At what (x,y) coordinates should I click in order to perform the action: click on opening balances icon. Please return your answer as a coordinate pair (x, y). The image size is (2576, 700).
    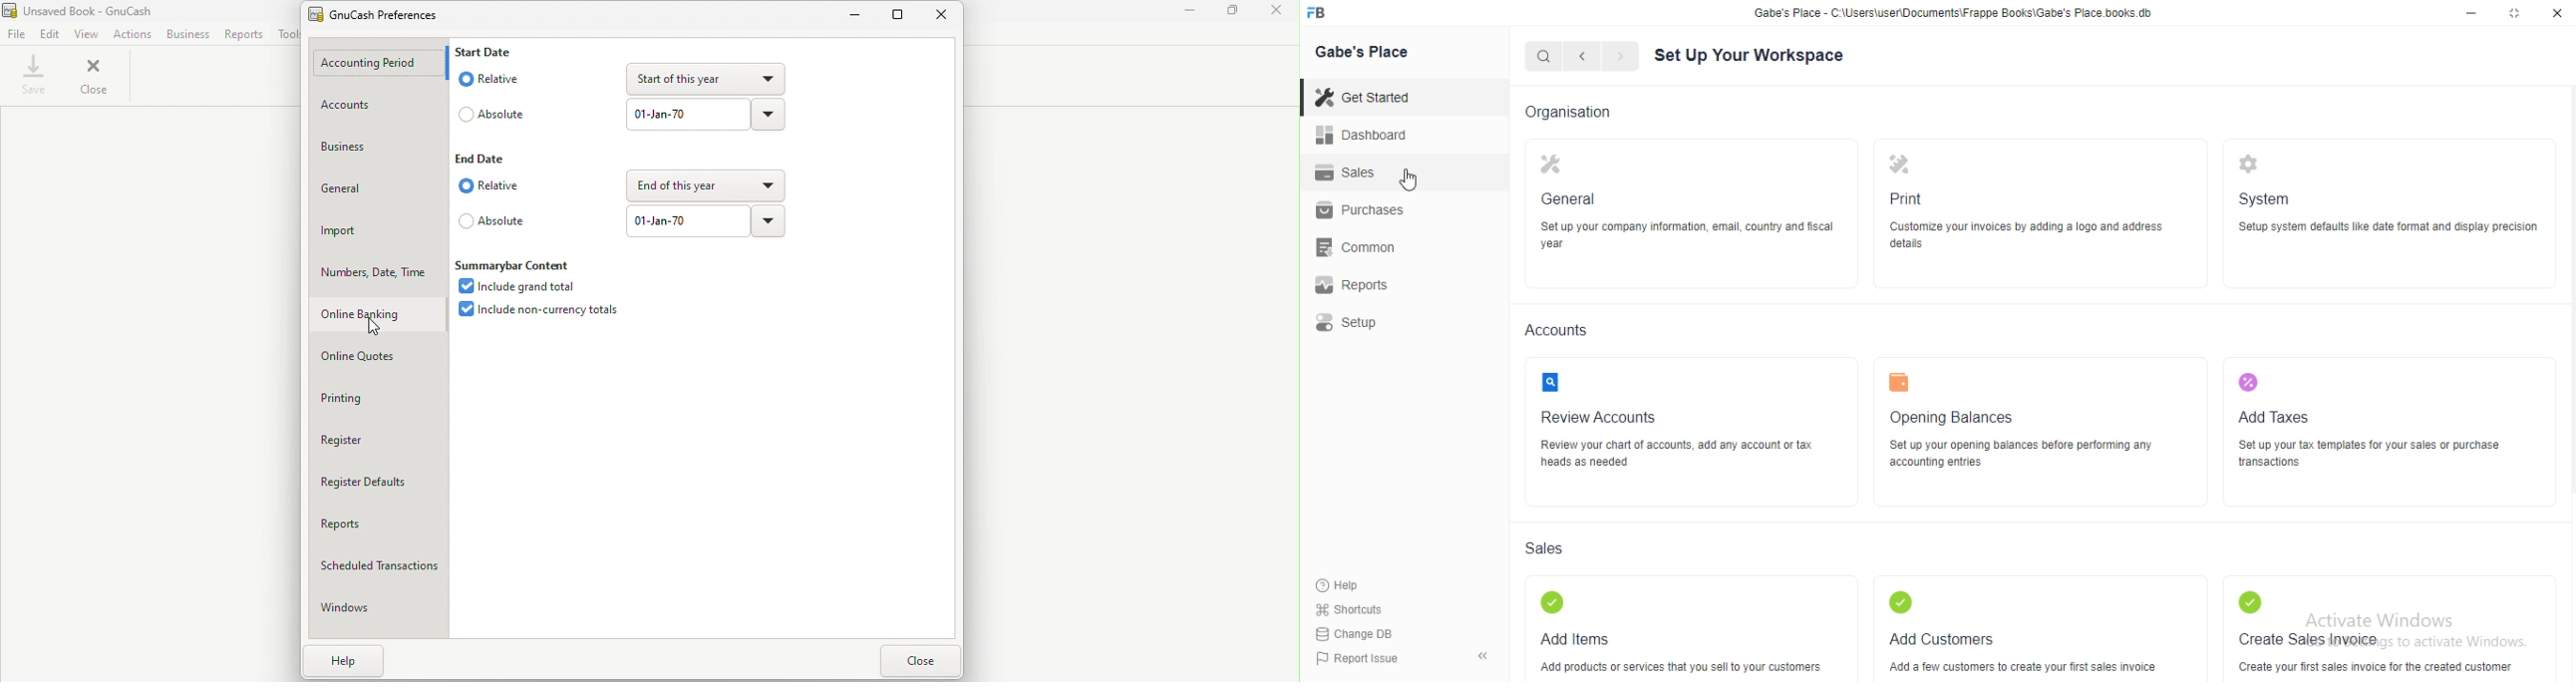
    Looking at the image, I should click on (1899, 382).